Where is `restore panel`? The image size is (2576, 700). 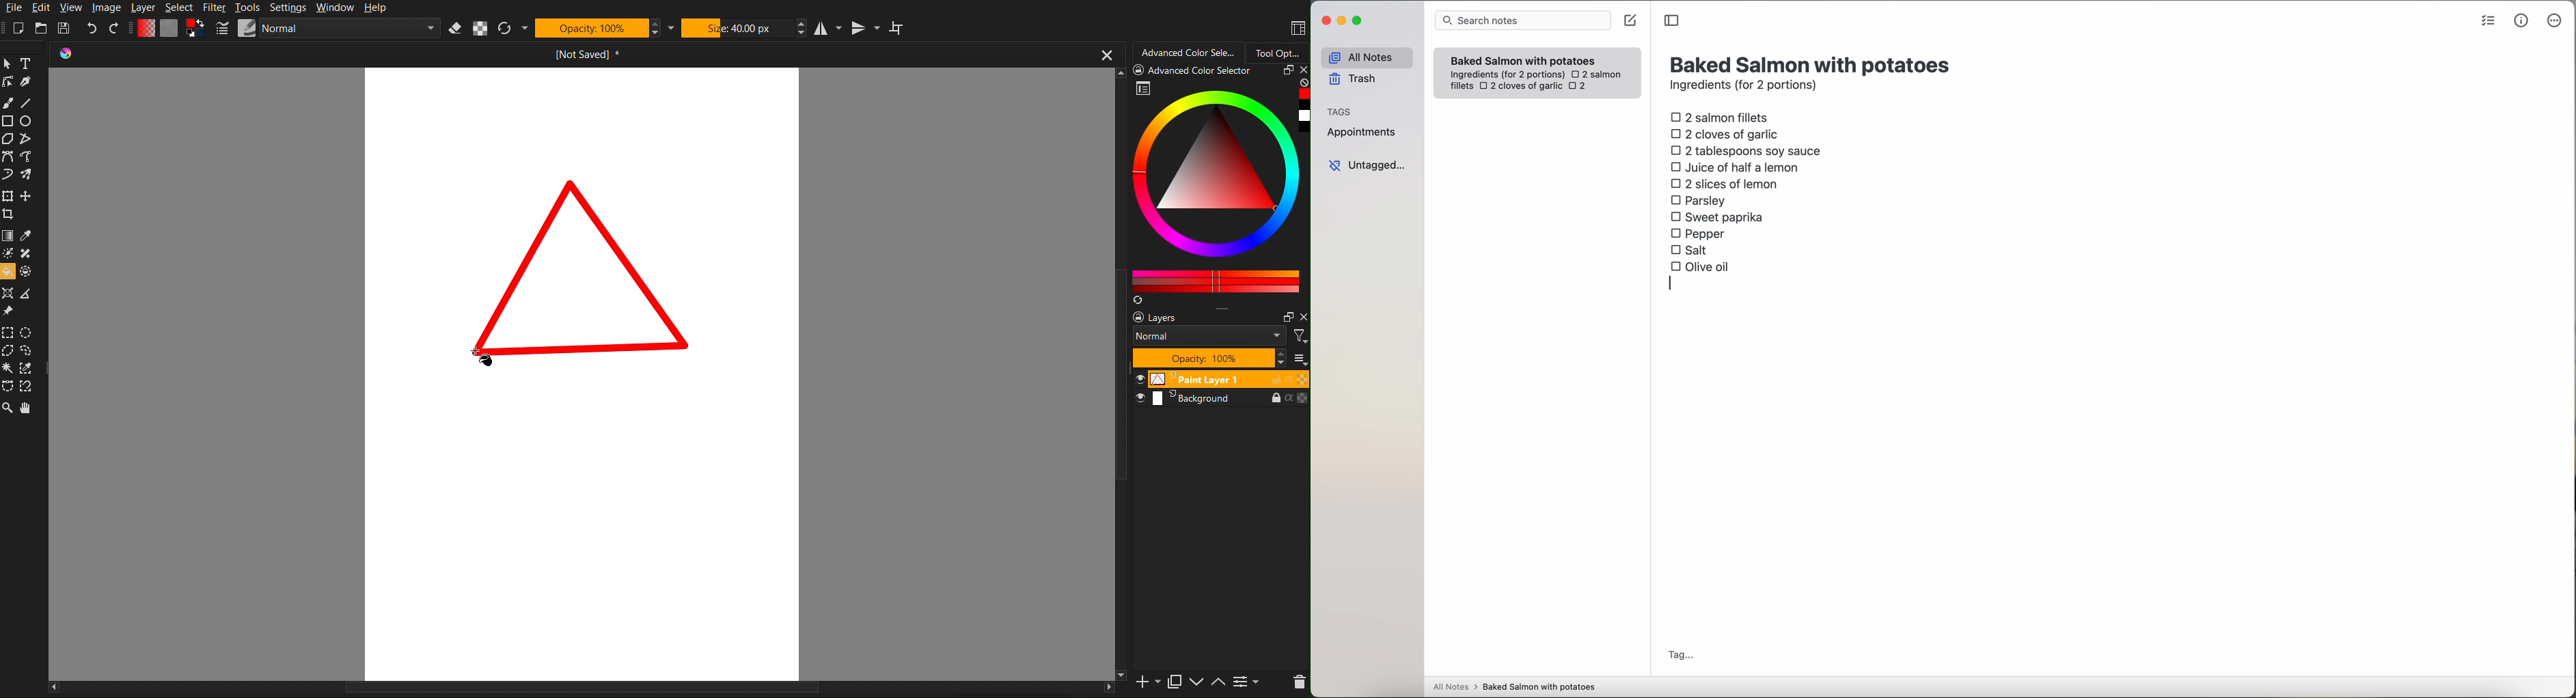
restore panel is located at coordinates (1286, 317).